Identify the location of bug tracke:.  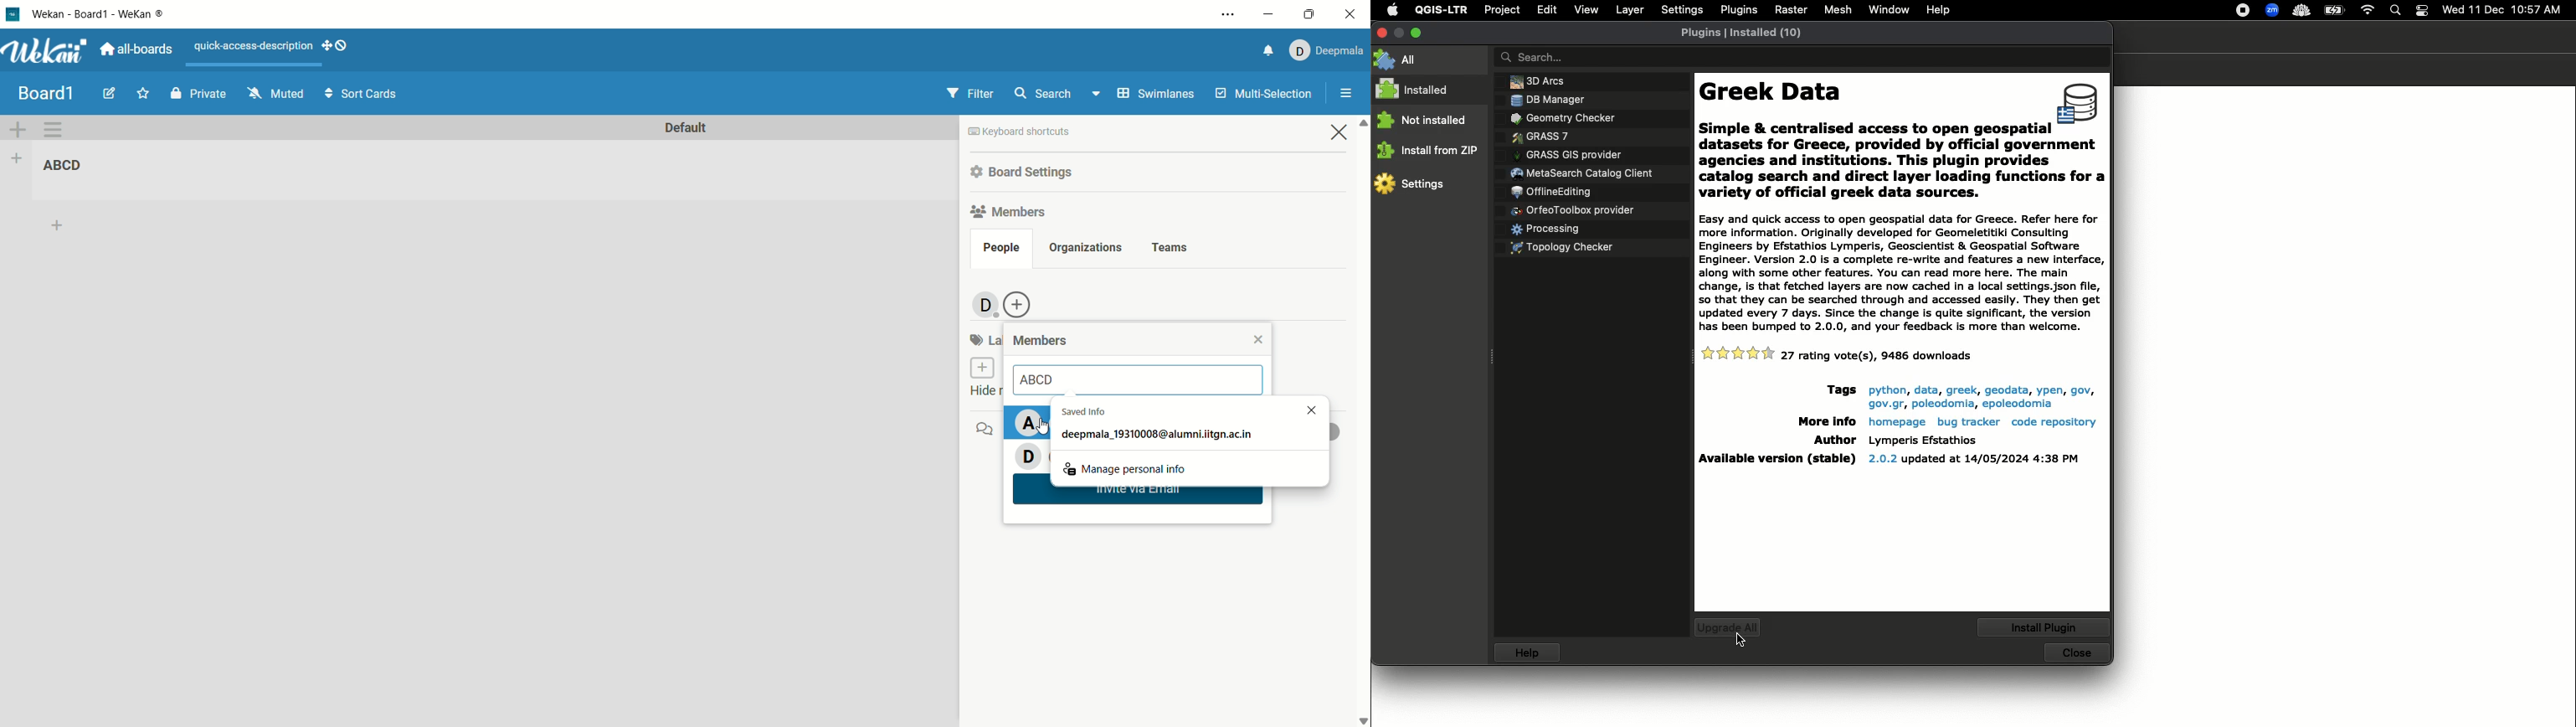
(1967, 423).